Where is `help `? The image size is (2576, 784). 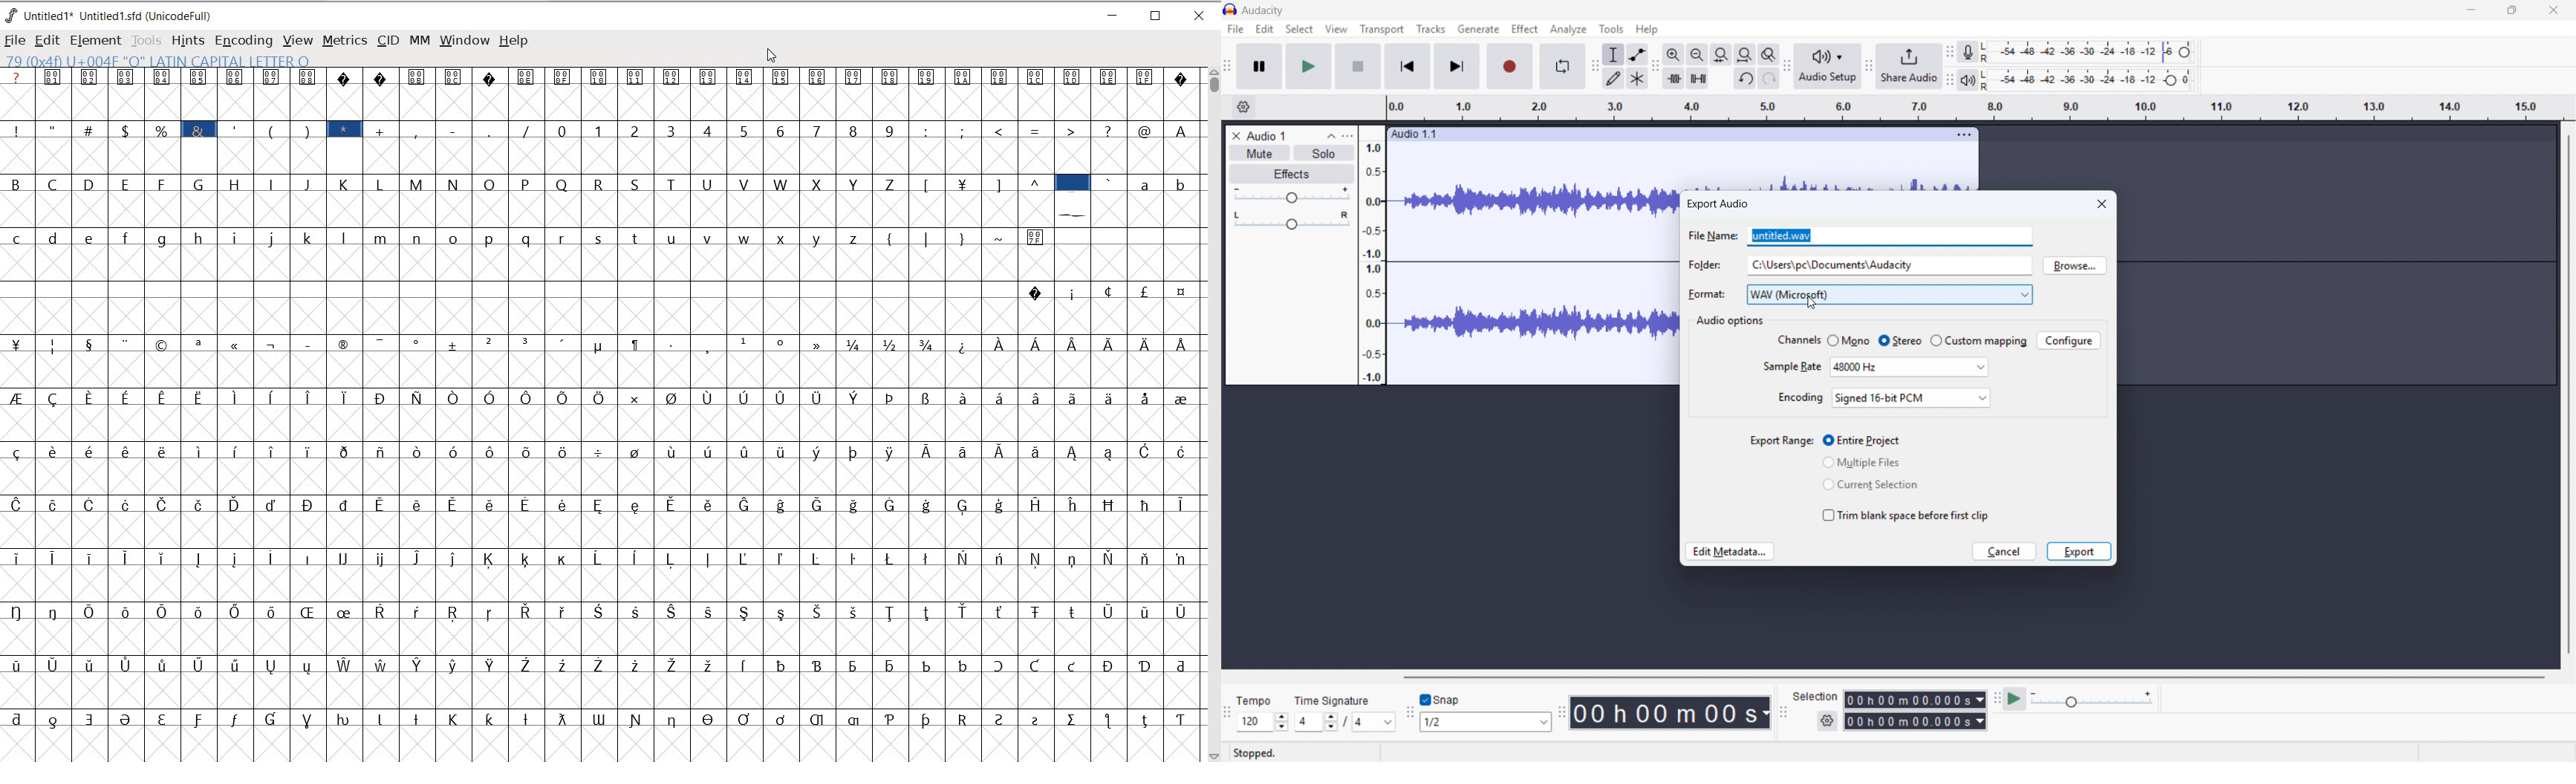 help  is located at coordinates (1647, 29).